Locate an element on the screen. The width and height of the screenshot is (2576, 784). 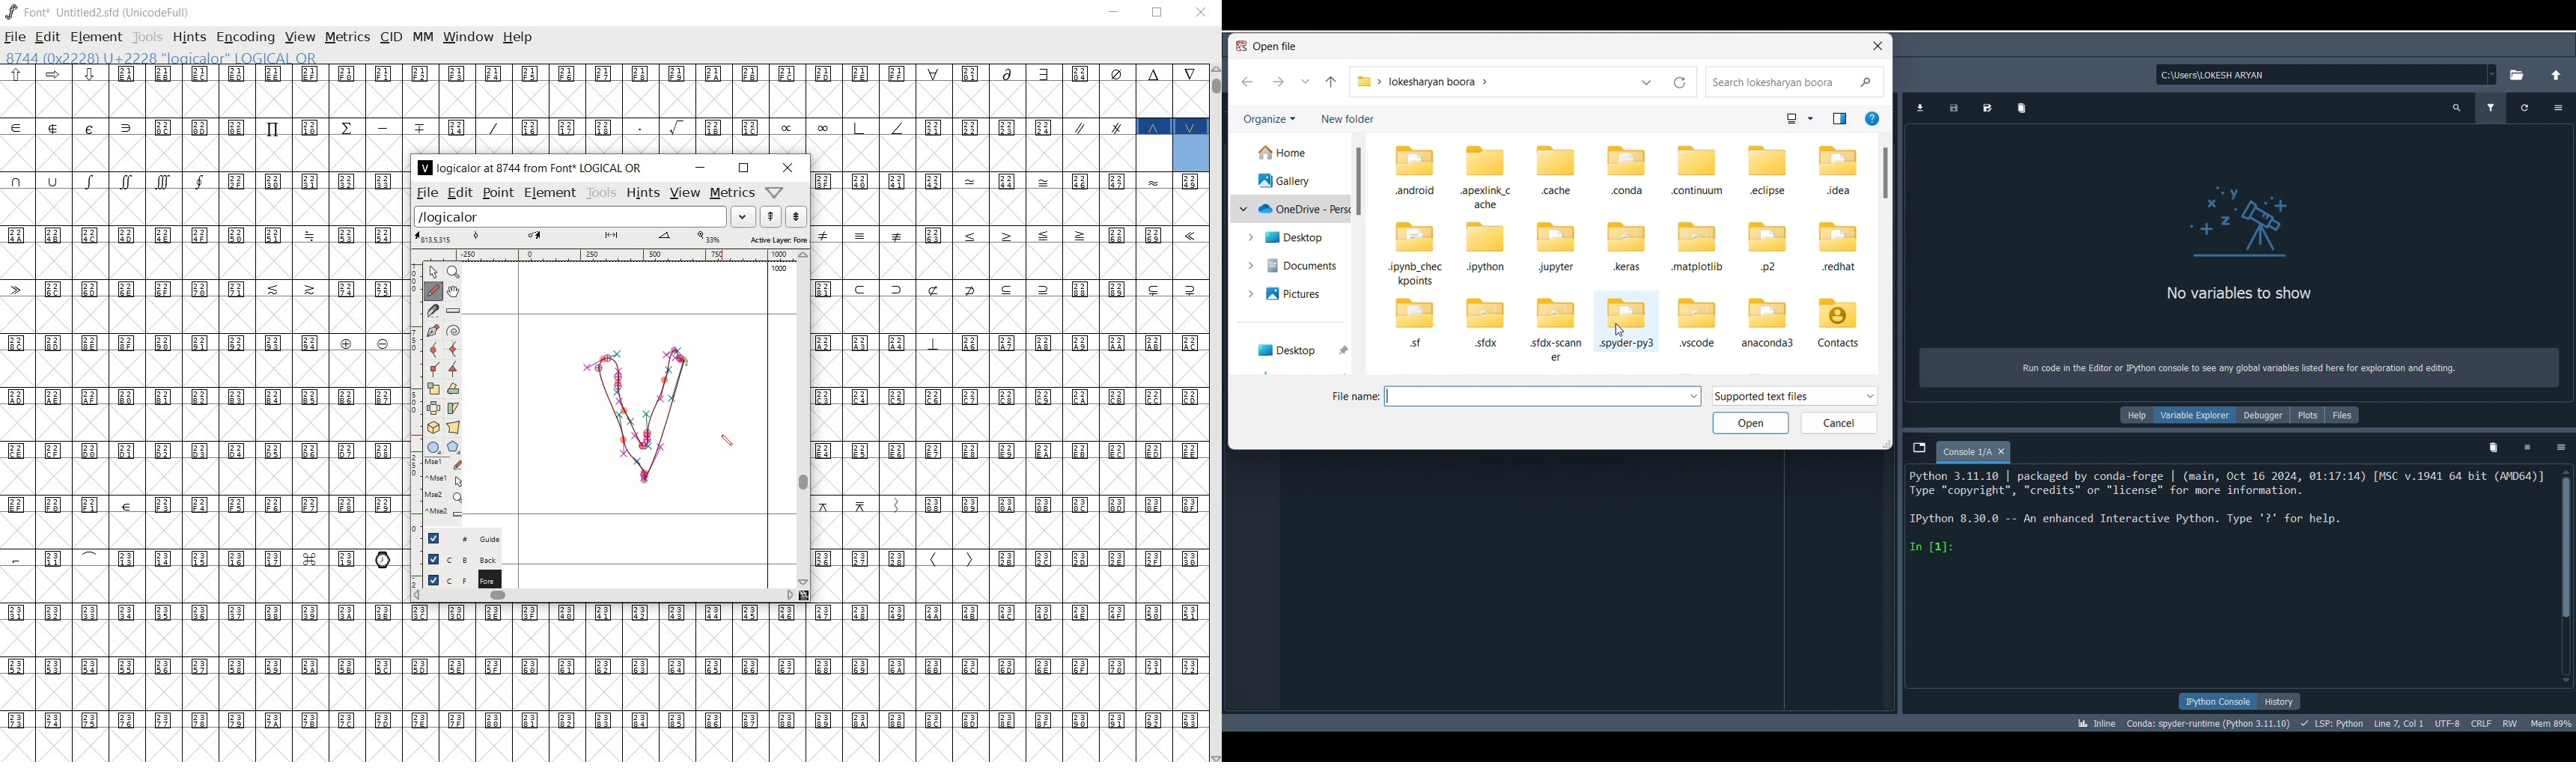
Folder is located at coordinates (1557, 327).